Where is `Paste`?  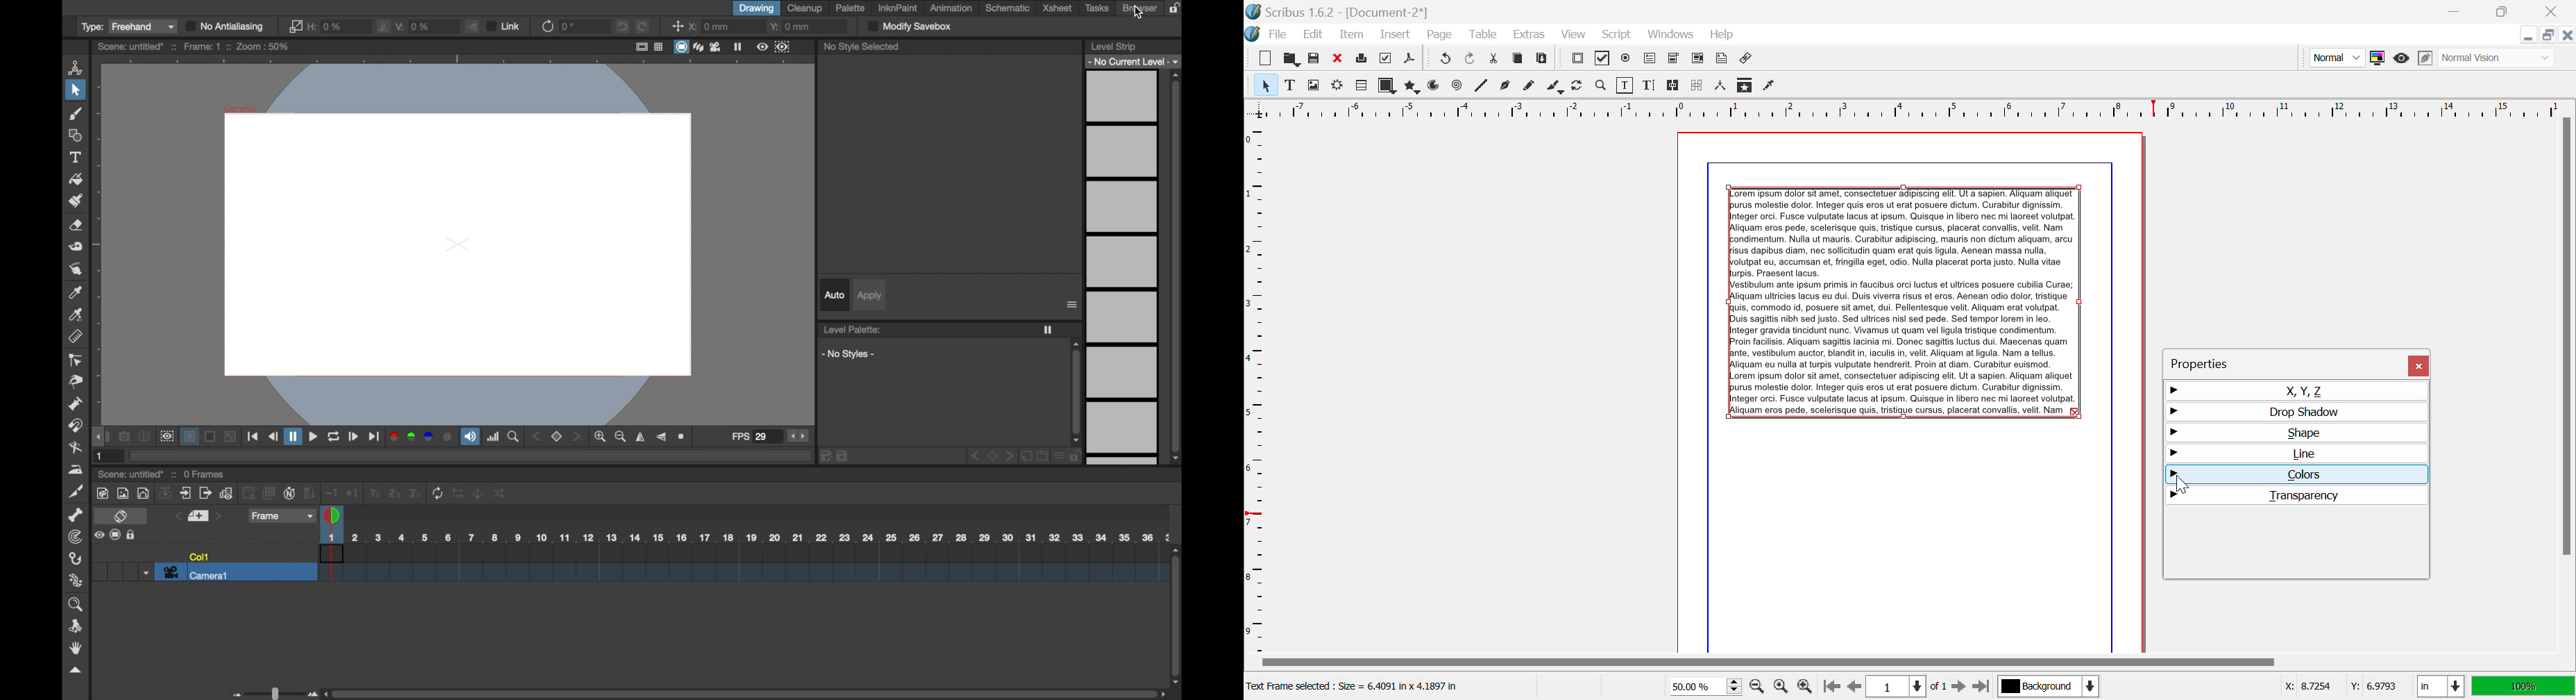
Paste is located at coordinates (1543, 60).